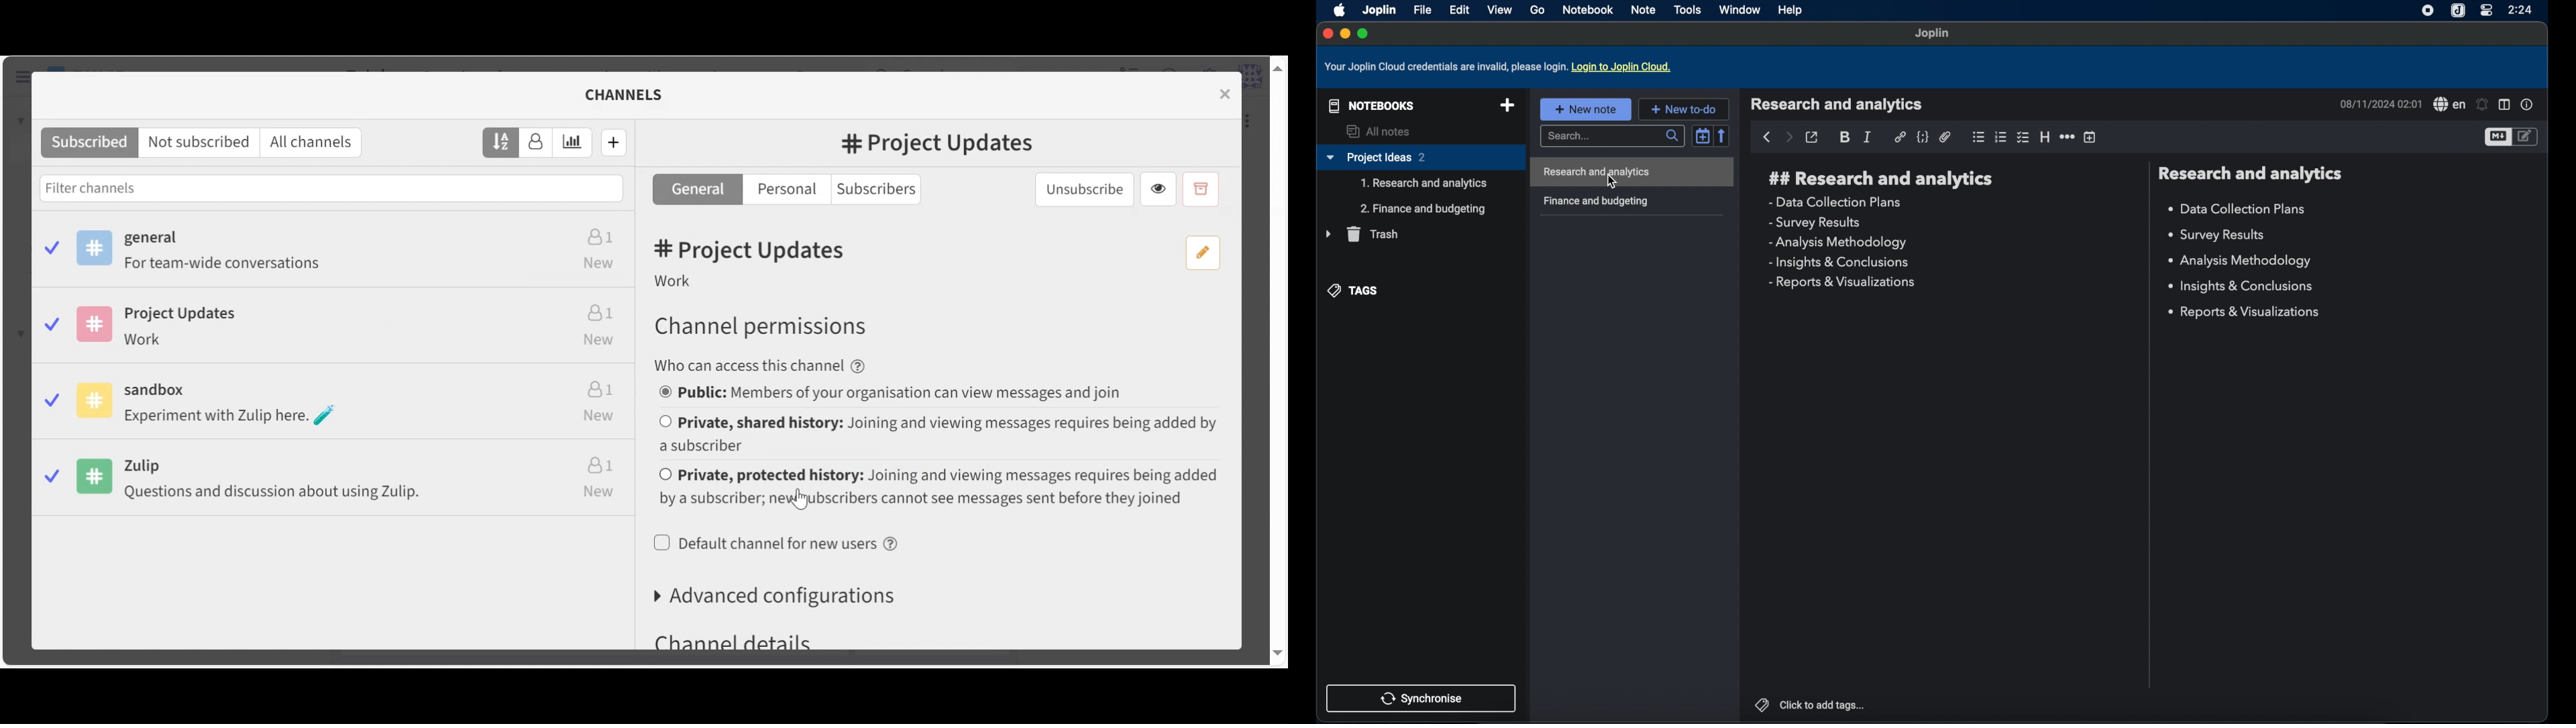  What do you see at coordinates (882, 190) in the screenshot?
I see `Subscribers` at bounding box center [882, 190].